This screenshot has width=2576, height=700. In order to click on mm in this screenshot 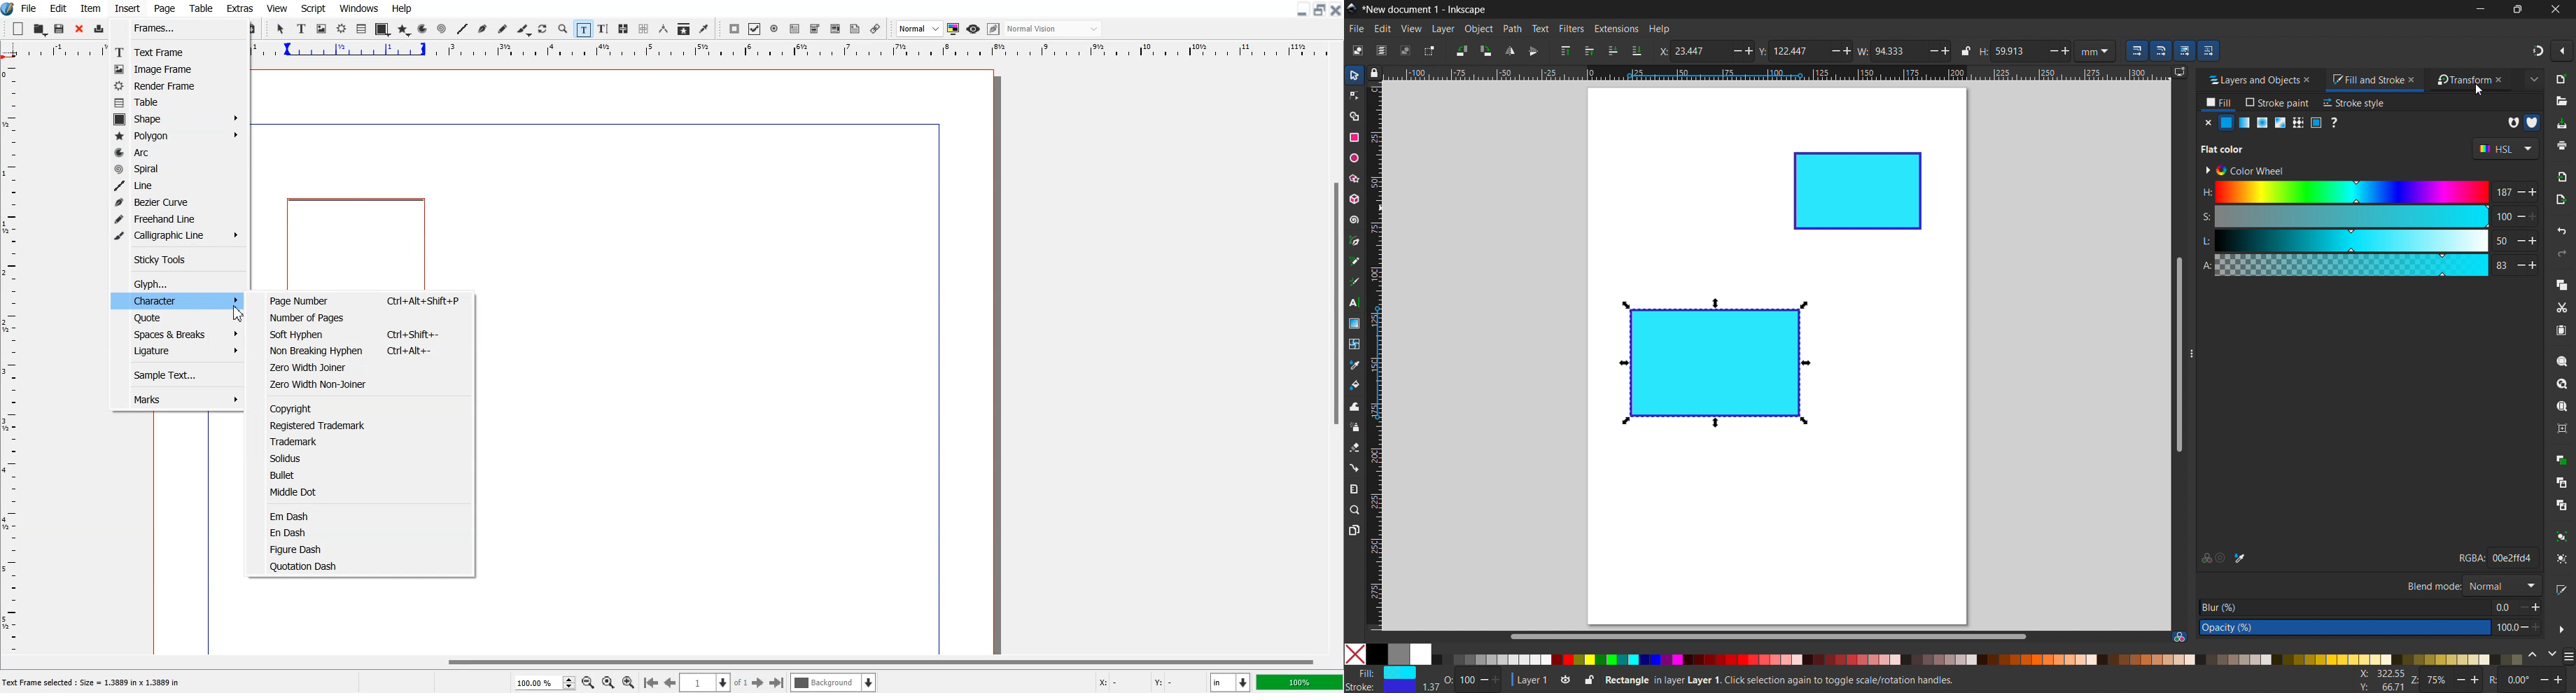, I will do `click(2097, 50)`.